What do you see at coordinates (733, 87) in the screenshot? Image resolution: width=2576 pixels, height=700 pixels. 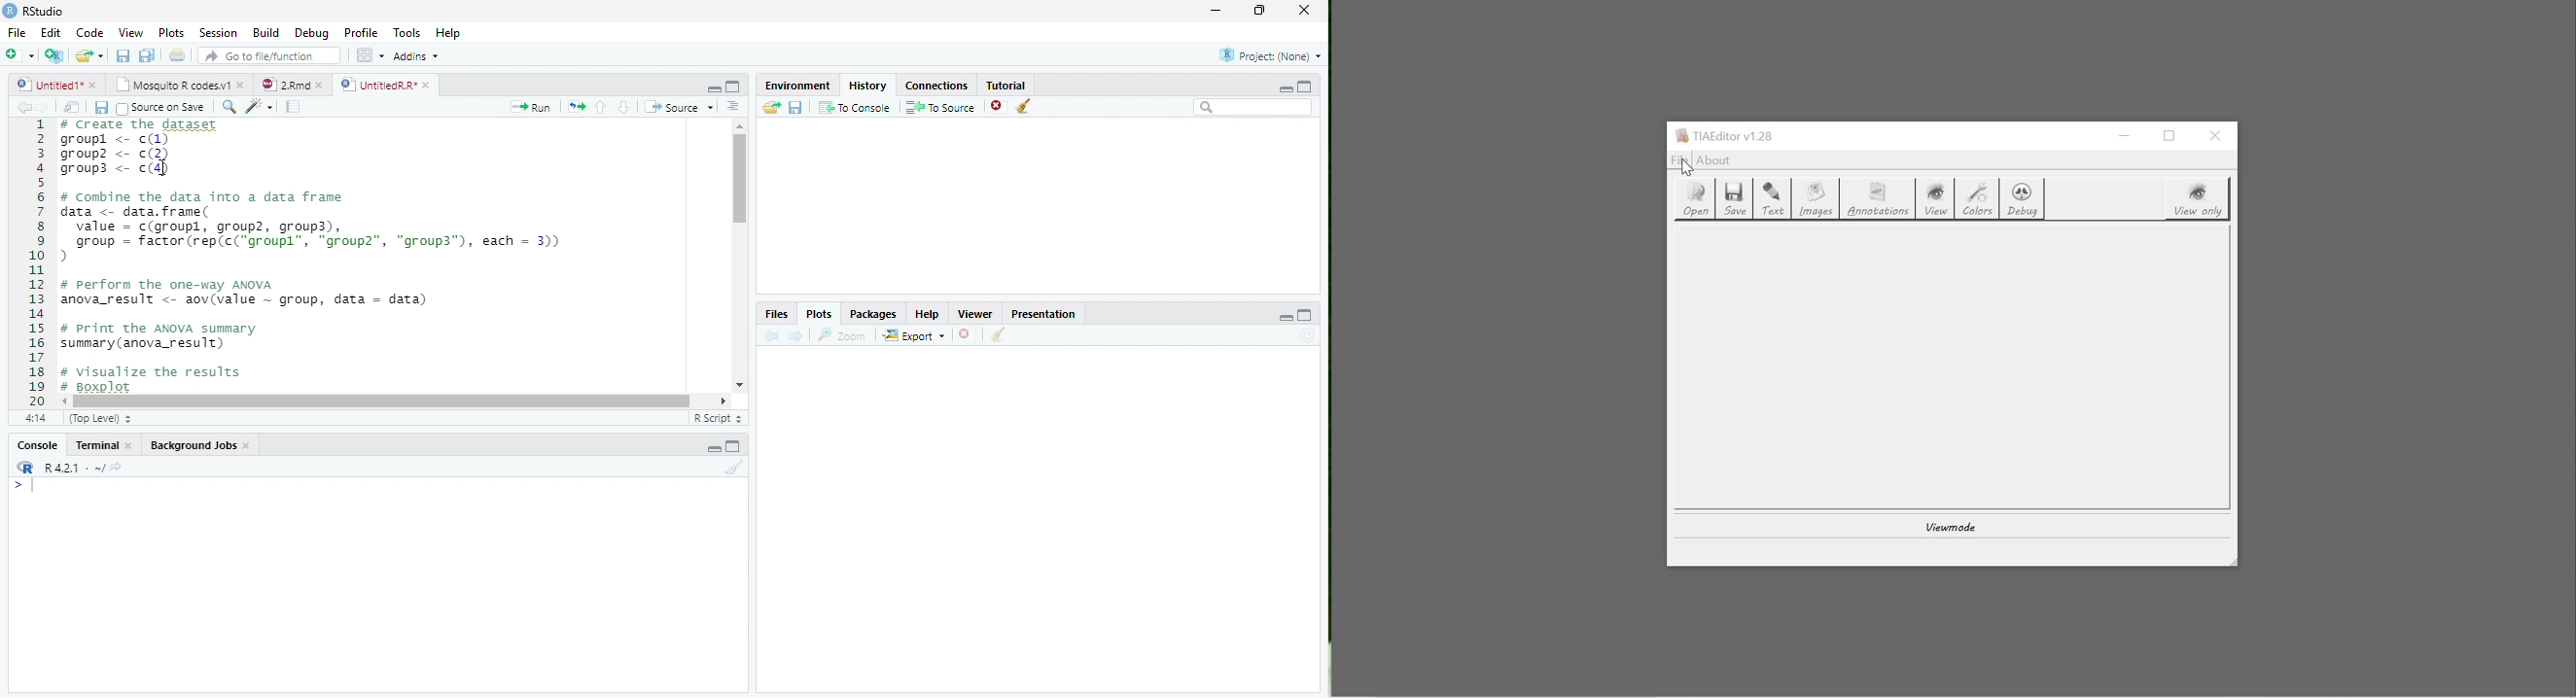 I see `Maximize` at bounding box center [733, 87].